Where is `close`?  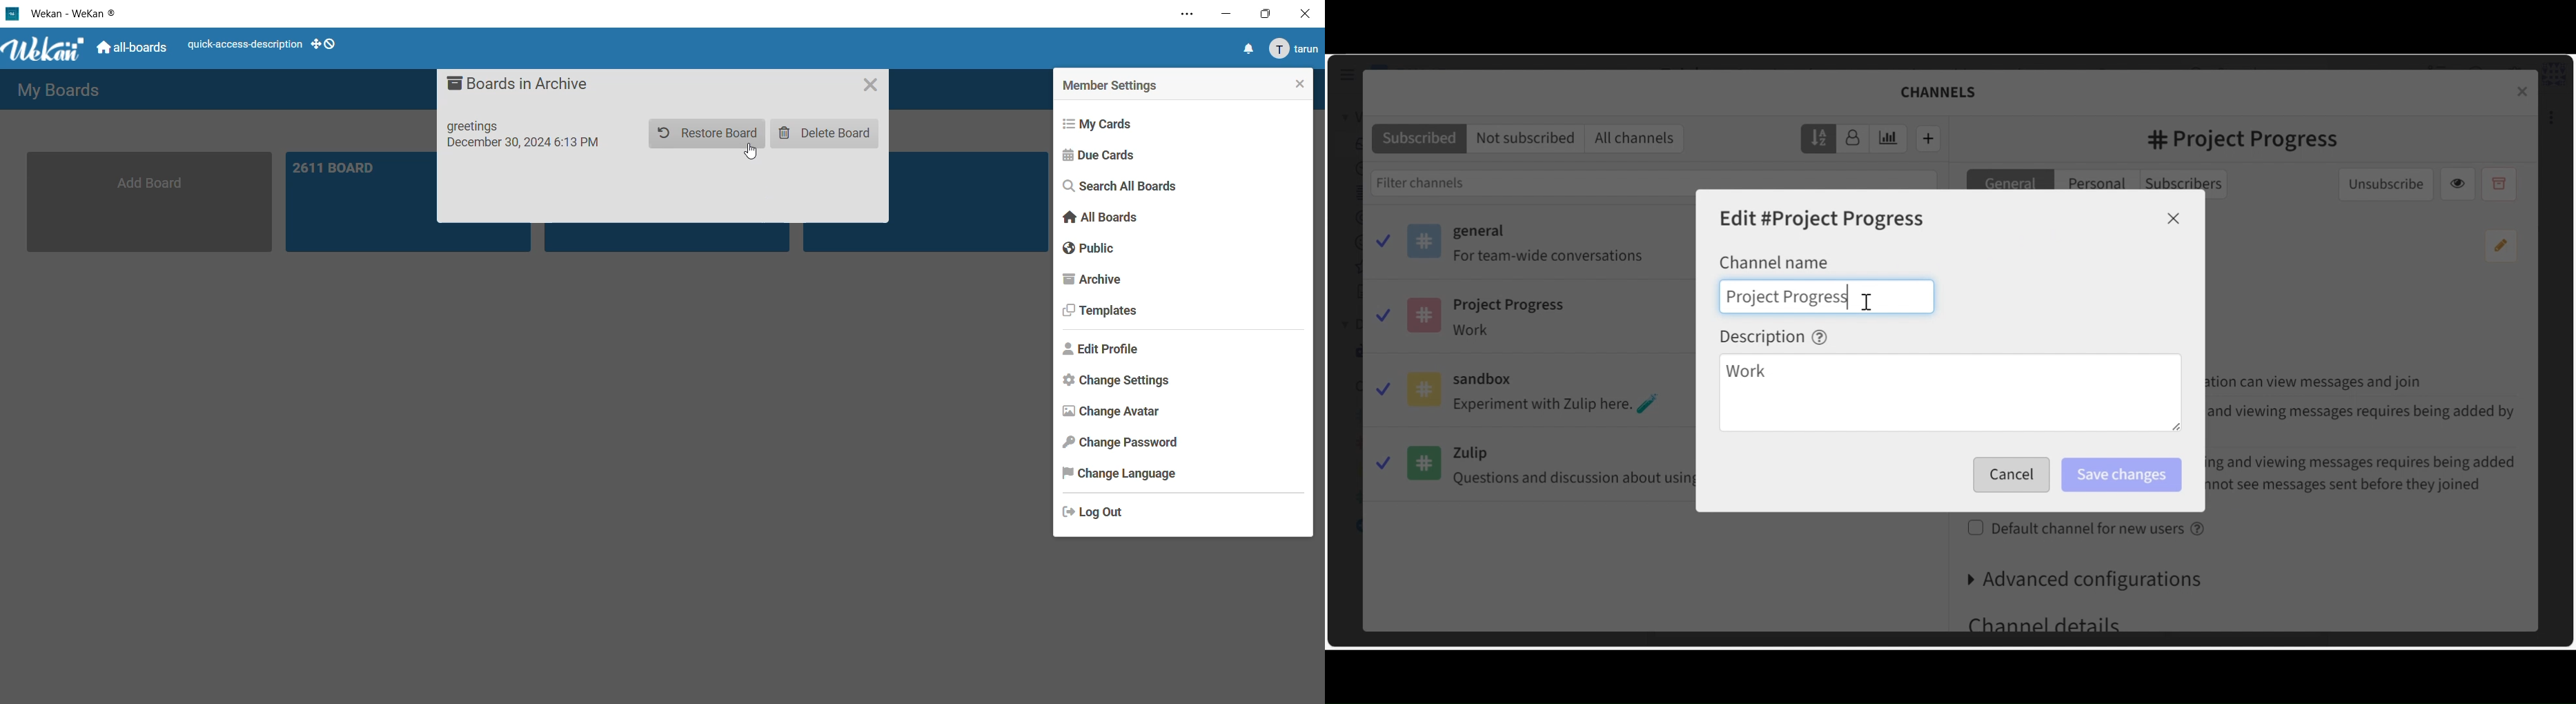
close is located at coordinates (1295, 83).